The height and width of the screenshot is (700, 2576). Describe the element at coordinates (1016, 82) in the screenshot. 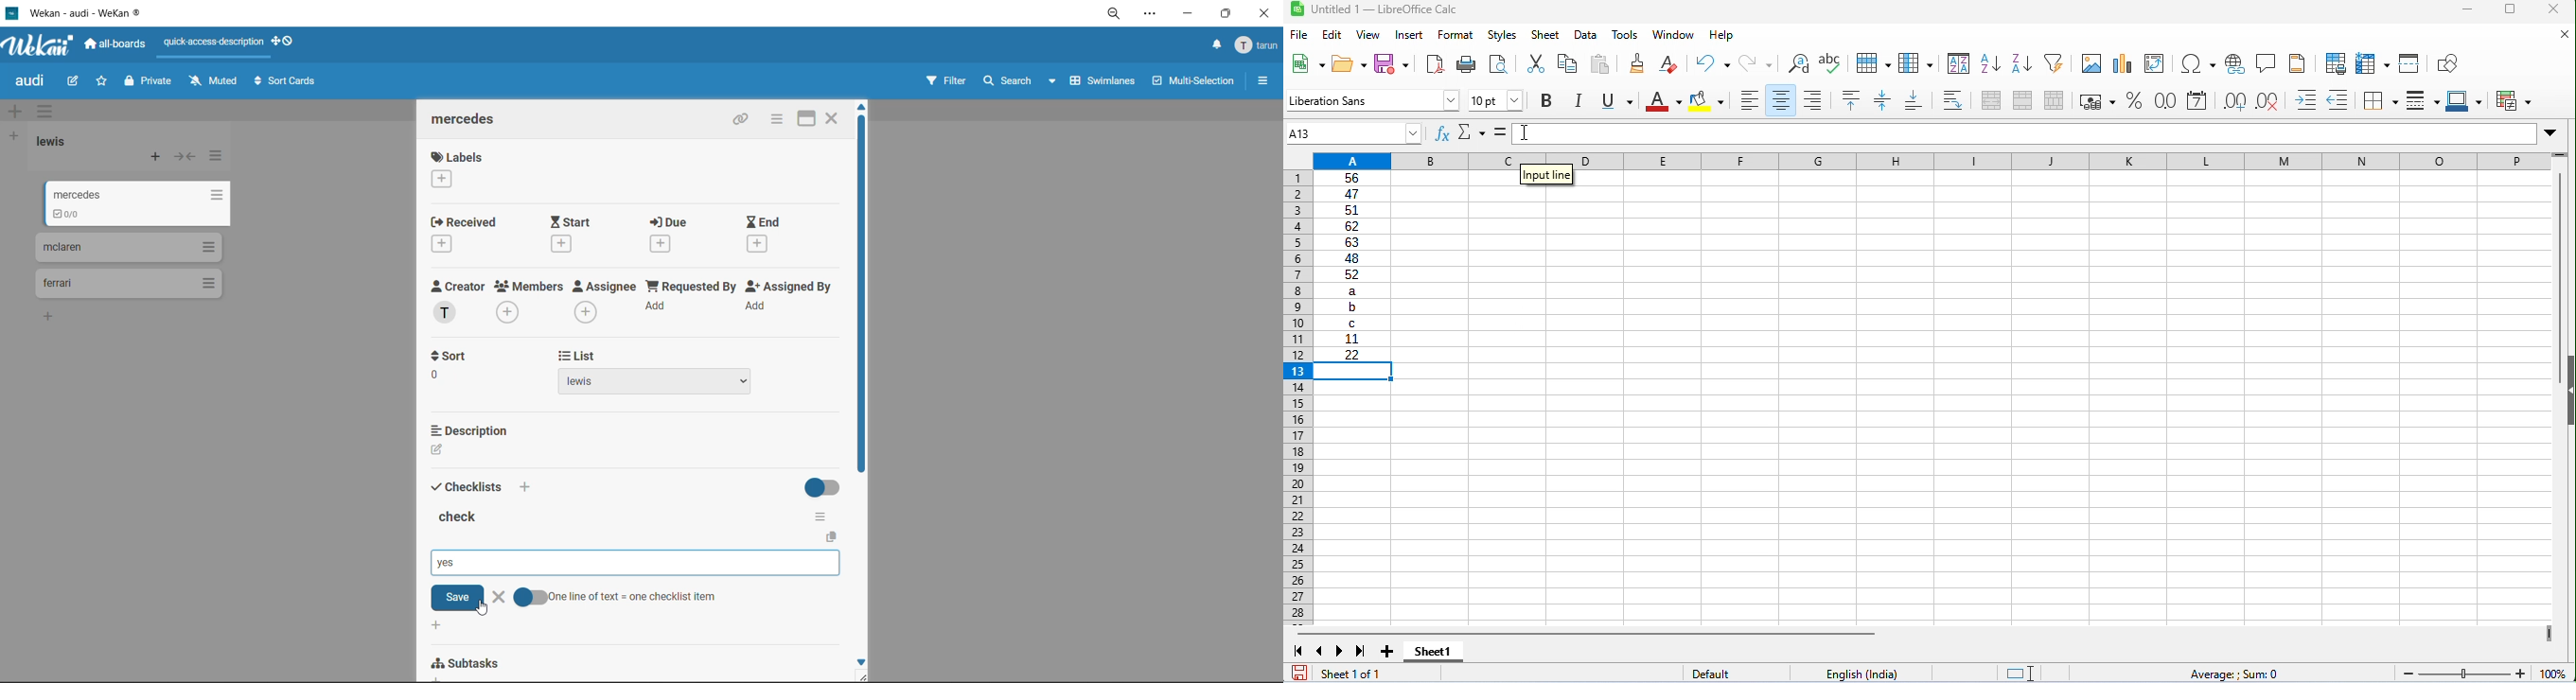

I see `search` at that location.